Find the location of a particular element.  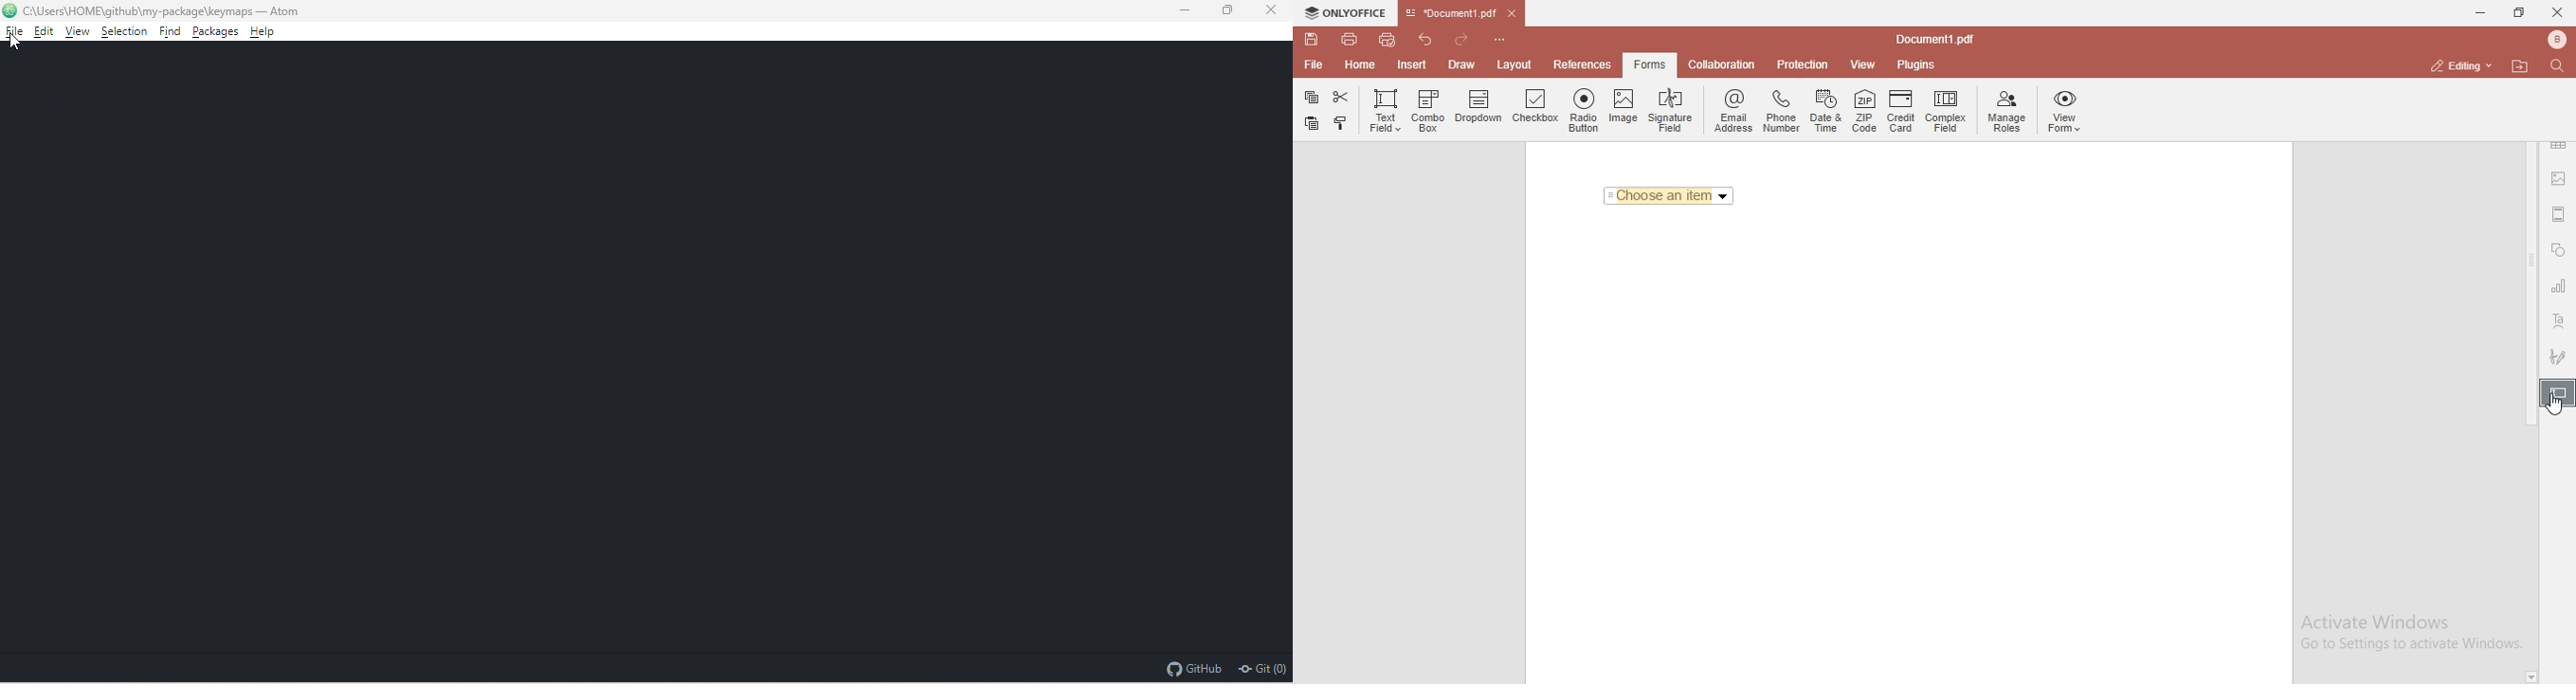

layout is located at coordinates (1517, 65).